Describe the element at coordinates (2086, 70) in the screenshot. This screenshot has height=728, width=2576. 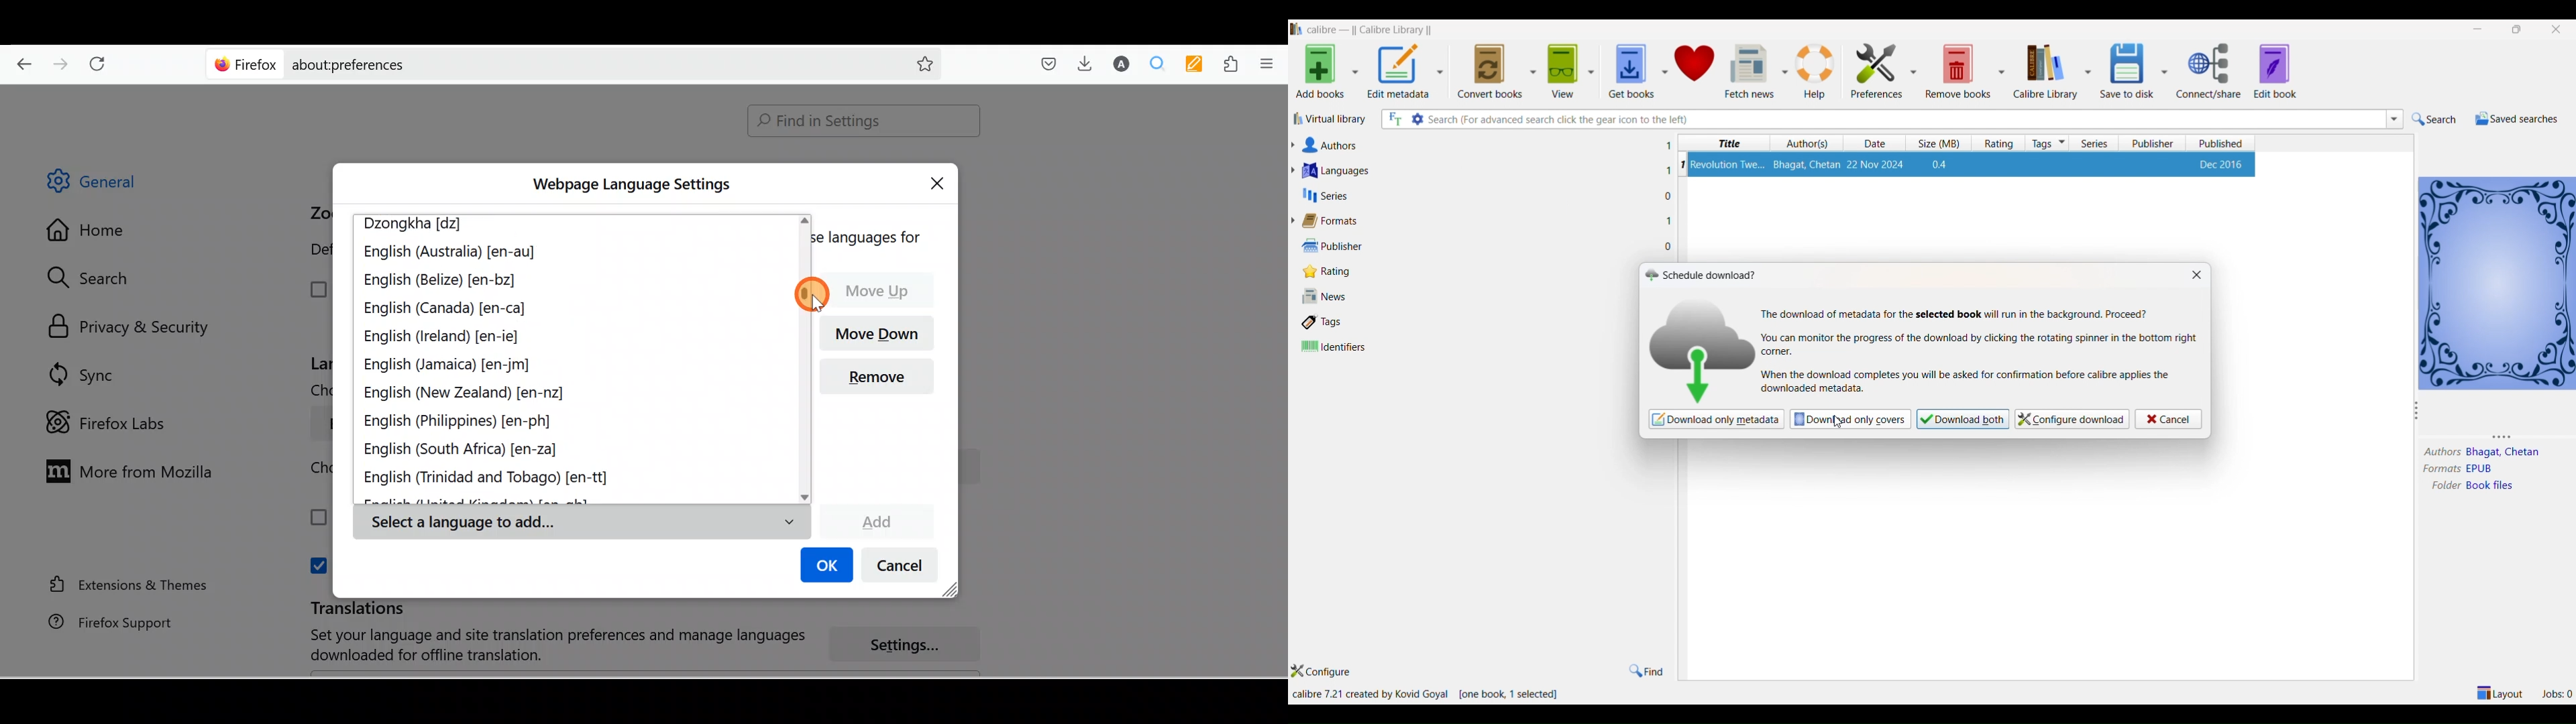
I see `library options dropdown button` at that location.